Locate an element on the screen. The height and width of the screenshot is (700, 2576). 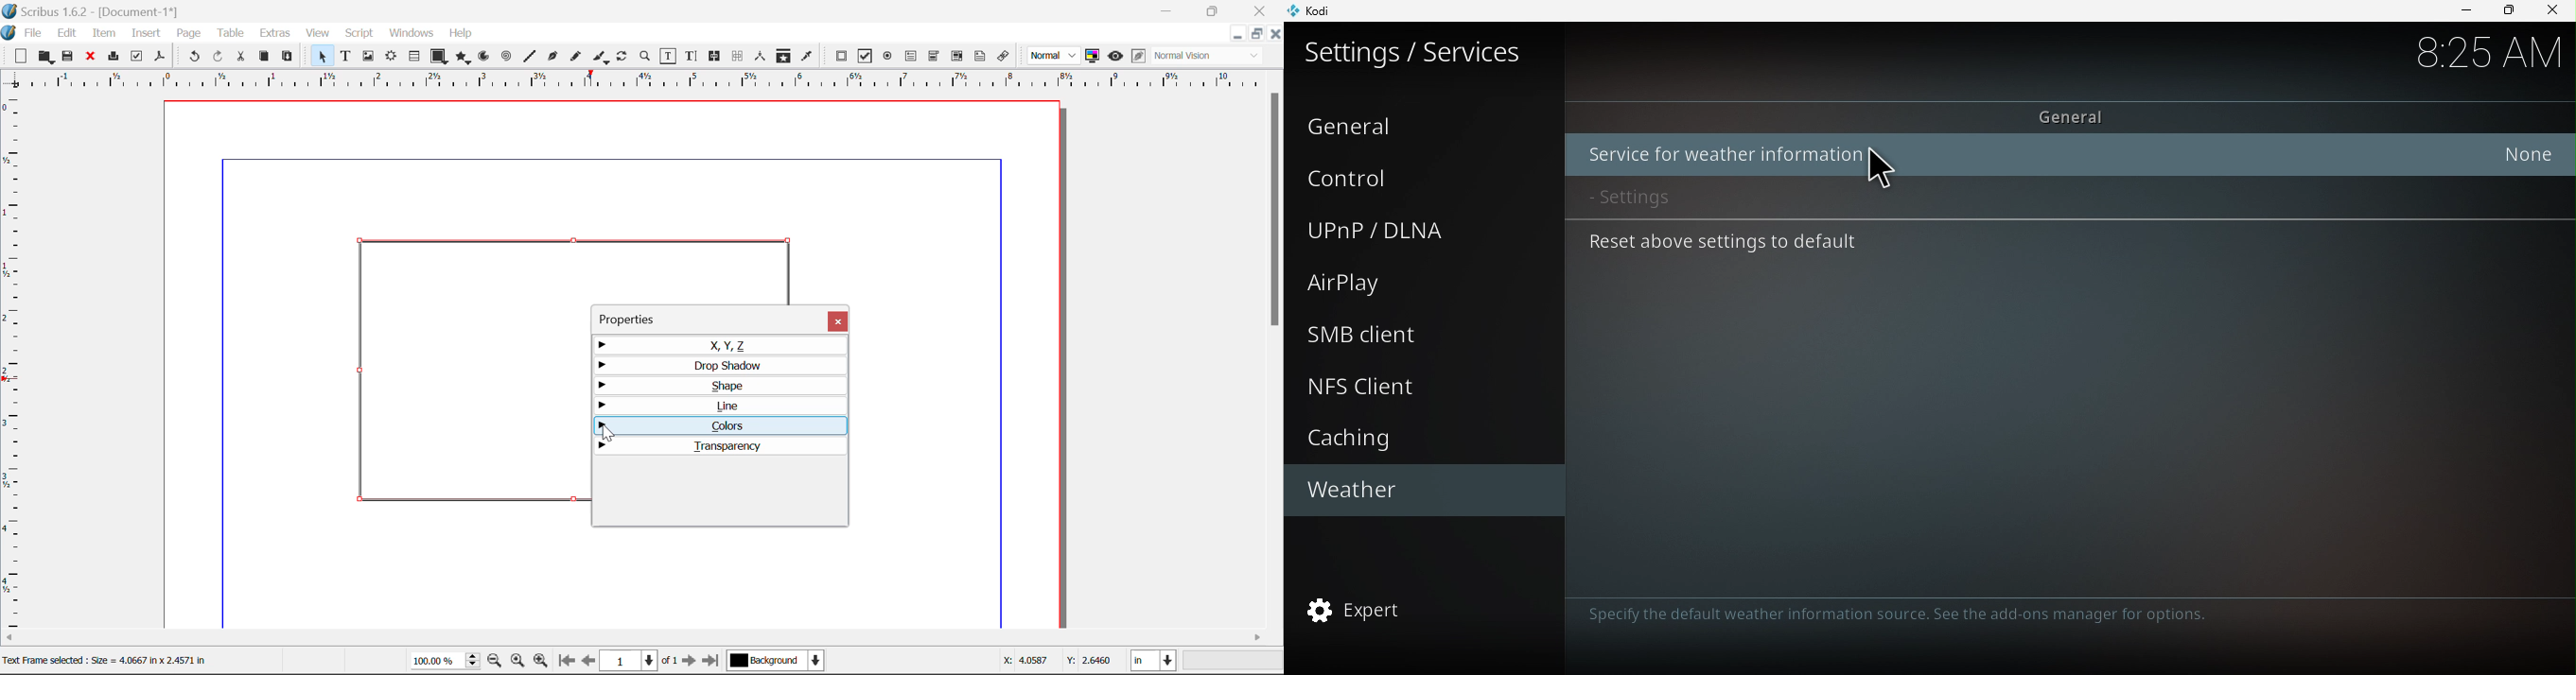
Transparency is located at coordinates (720, 446).